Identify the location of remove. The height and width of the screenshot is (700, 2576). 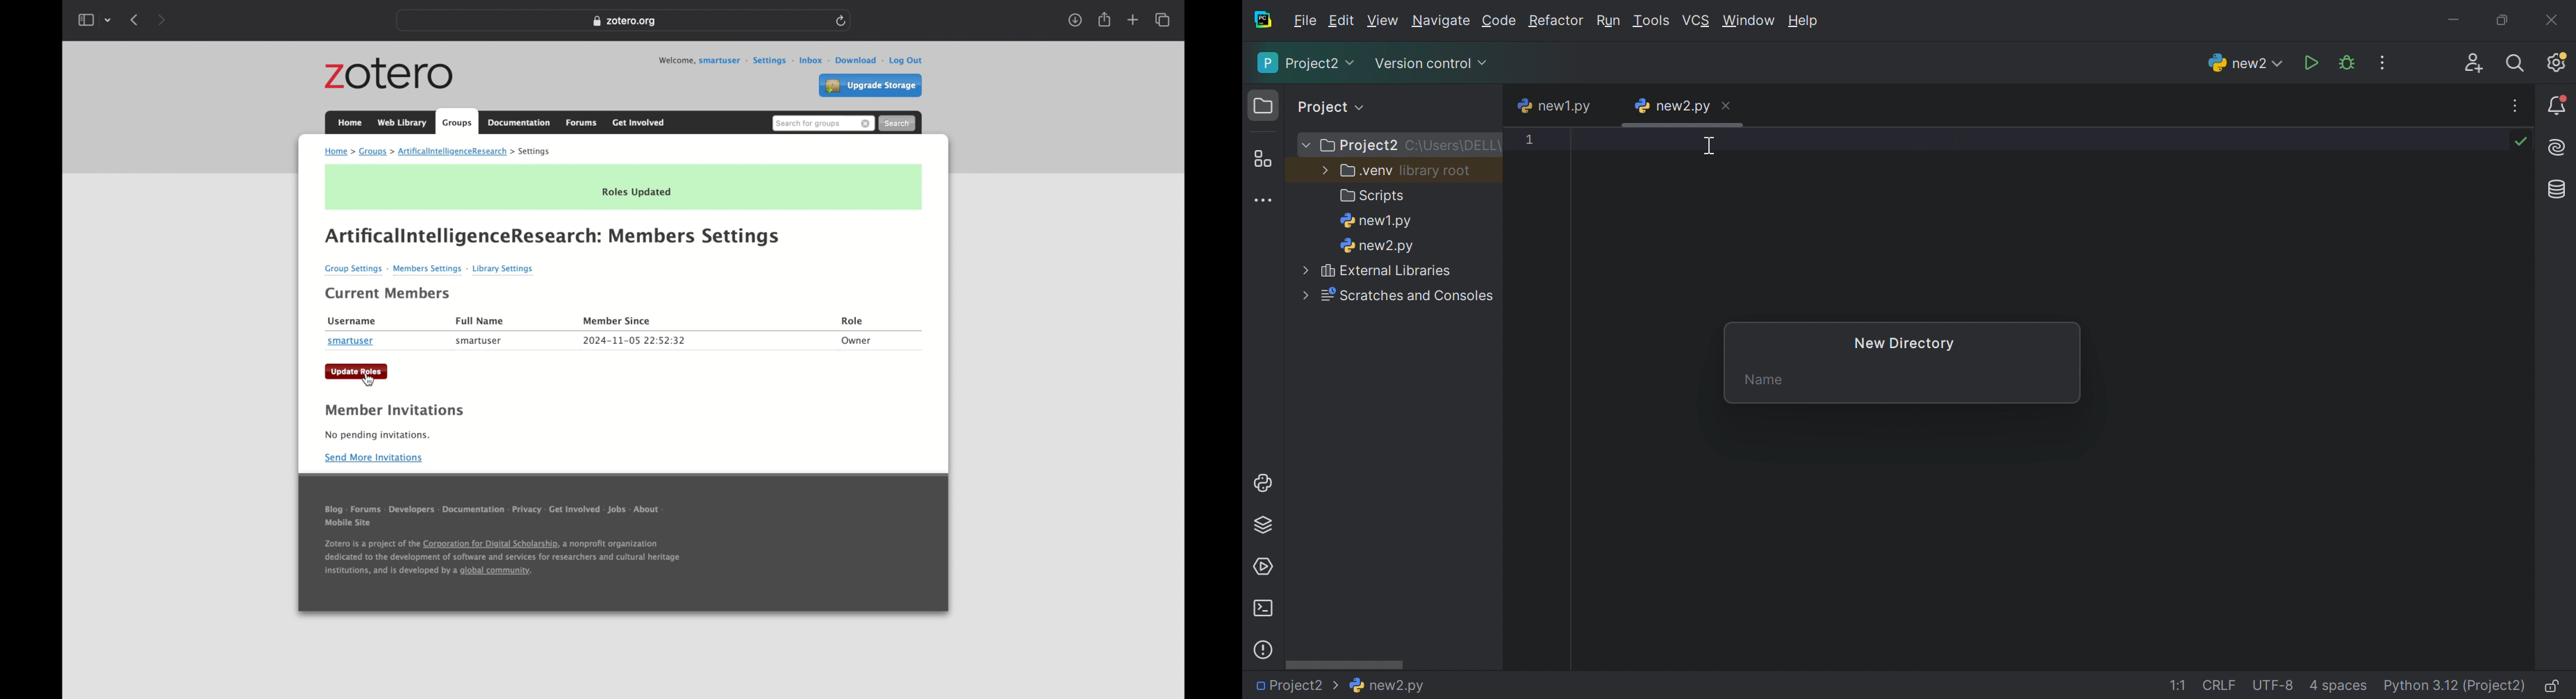
(866, 124).